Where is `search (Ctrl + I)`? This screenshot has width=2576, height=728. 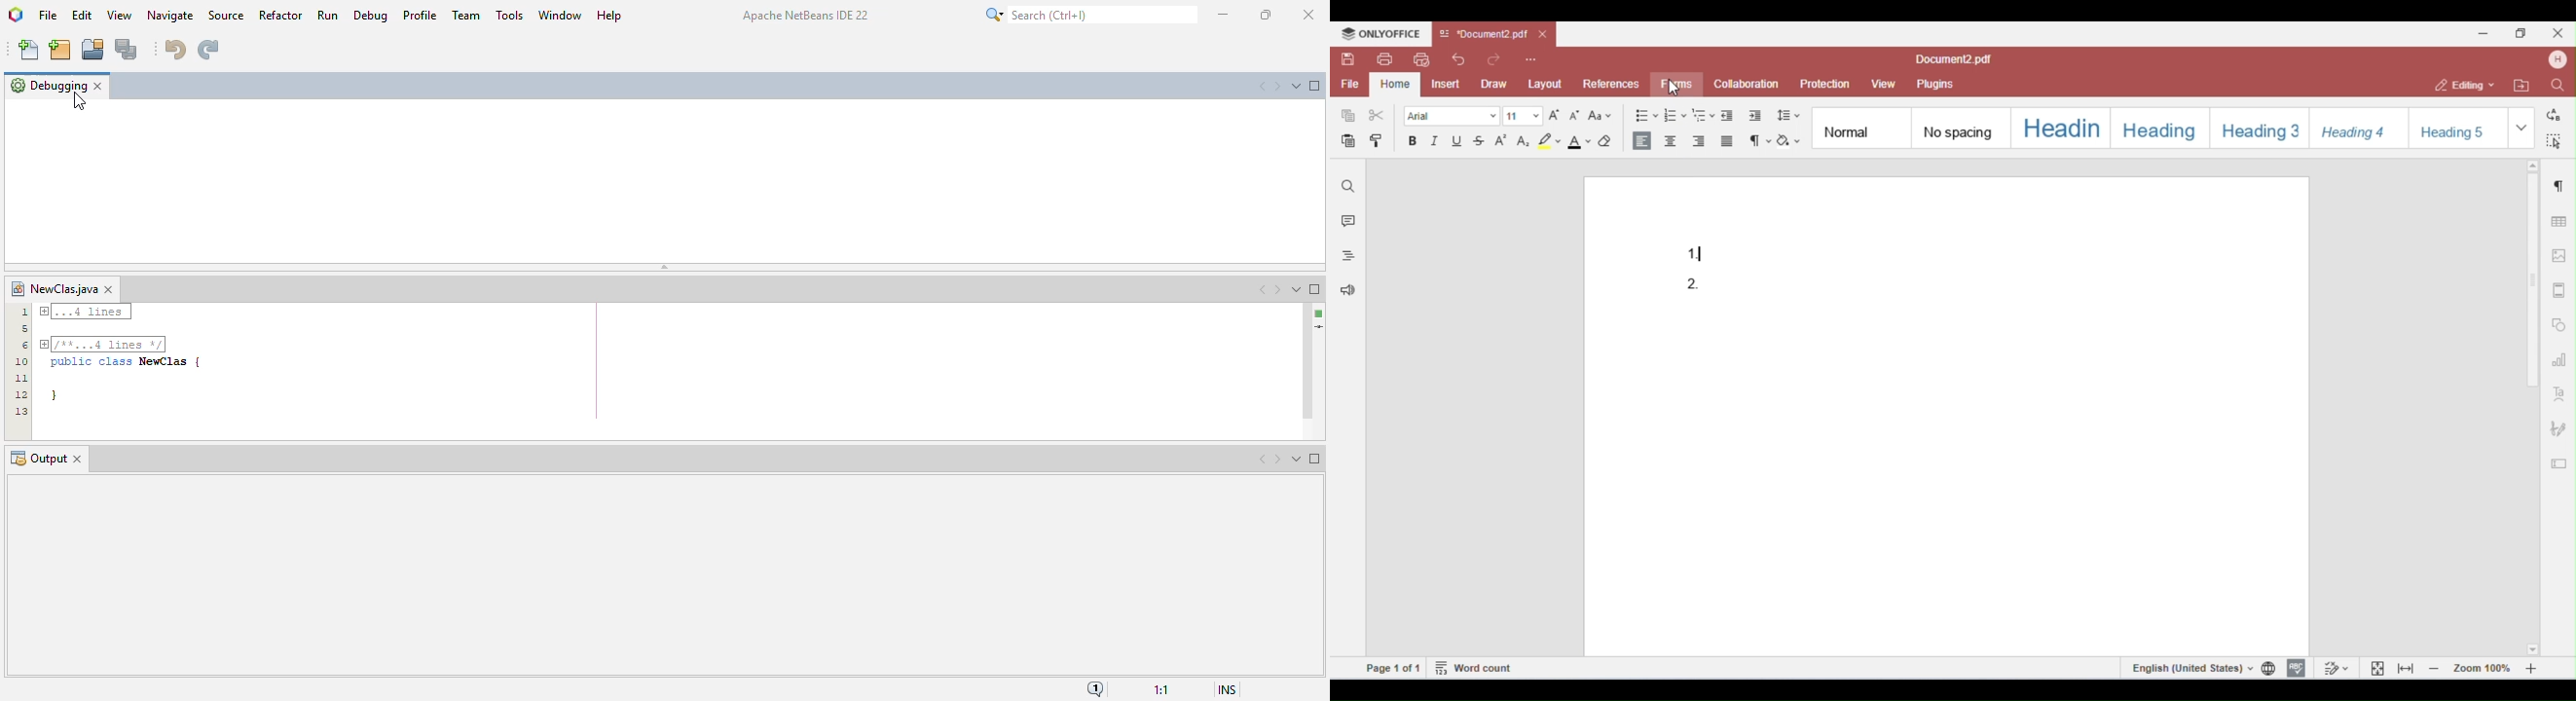 search (Ctrl + I) is located at coordinates (1090, 15).